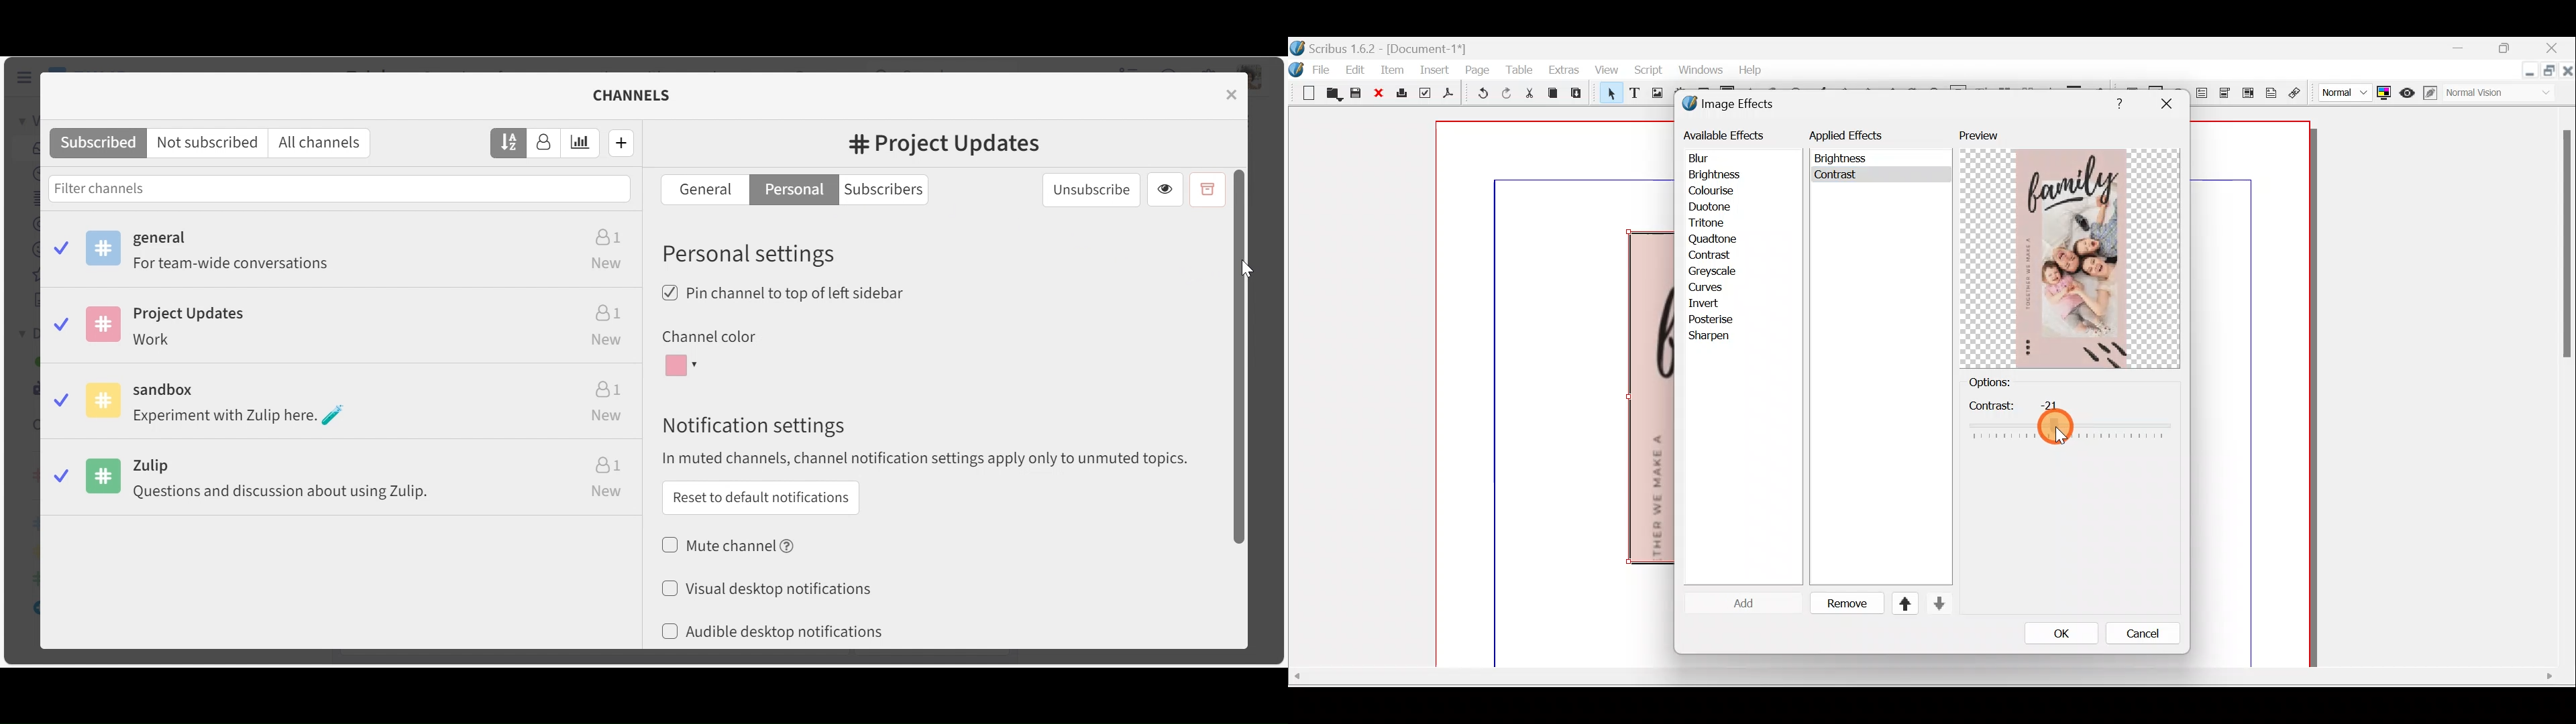  I want to click on Visual appearance of display, so click(2505, 94).